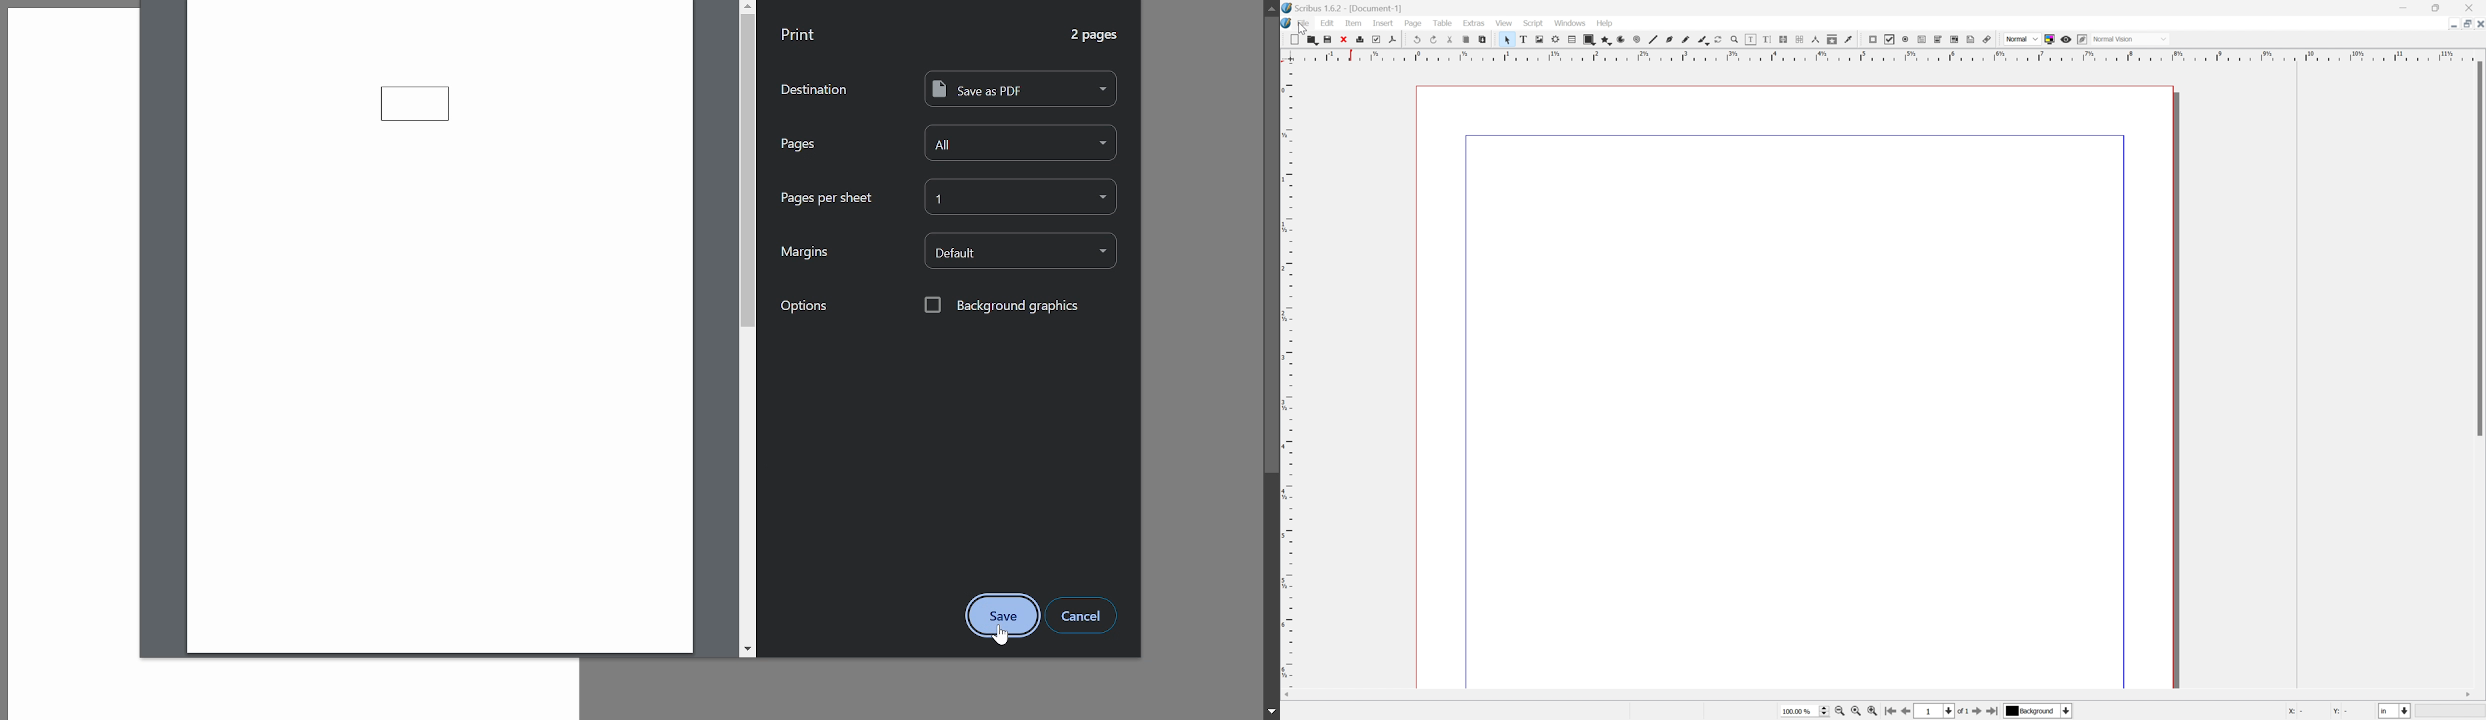 The height and width of the screenshot is (728, 2492). Describe the element at coordinates (1908, 712) in the screenshot. I see `go to previous page` at that location.